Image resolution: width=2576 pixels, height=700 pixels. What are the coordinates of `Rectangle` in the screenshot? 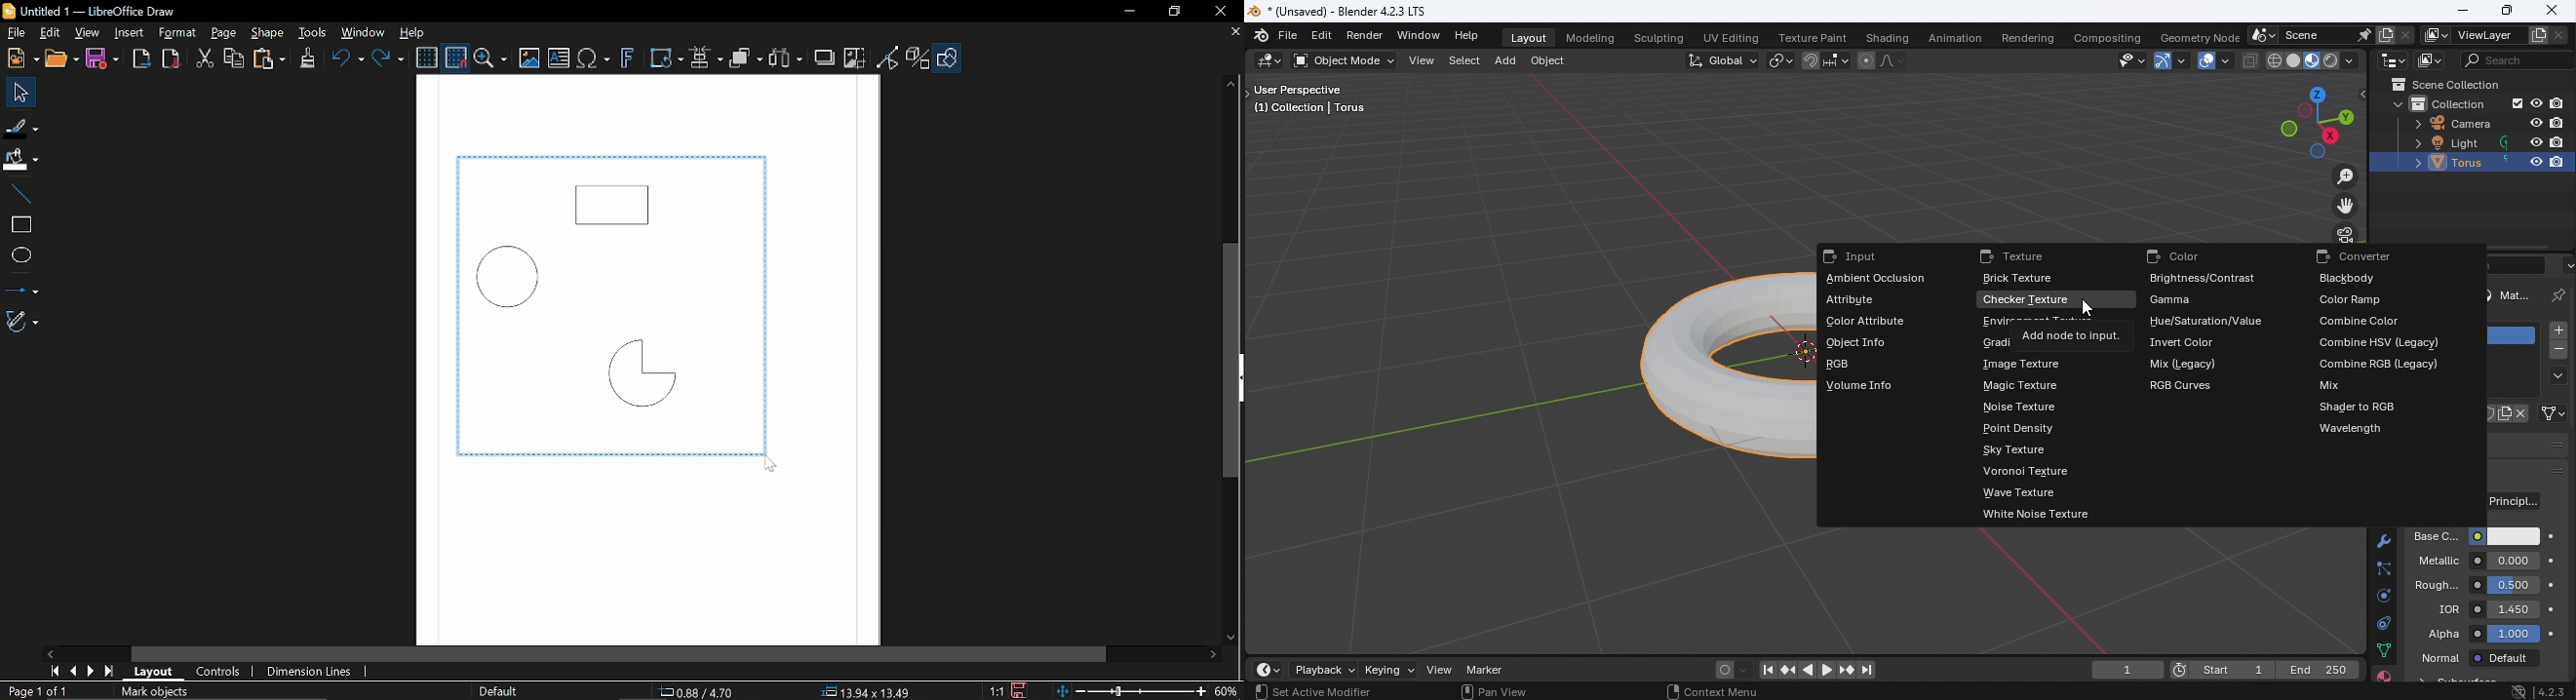 It's located at (615, 200).